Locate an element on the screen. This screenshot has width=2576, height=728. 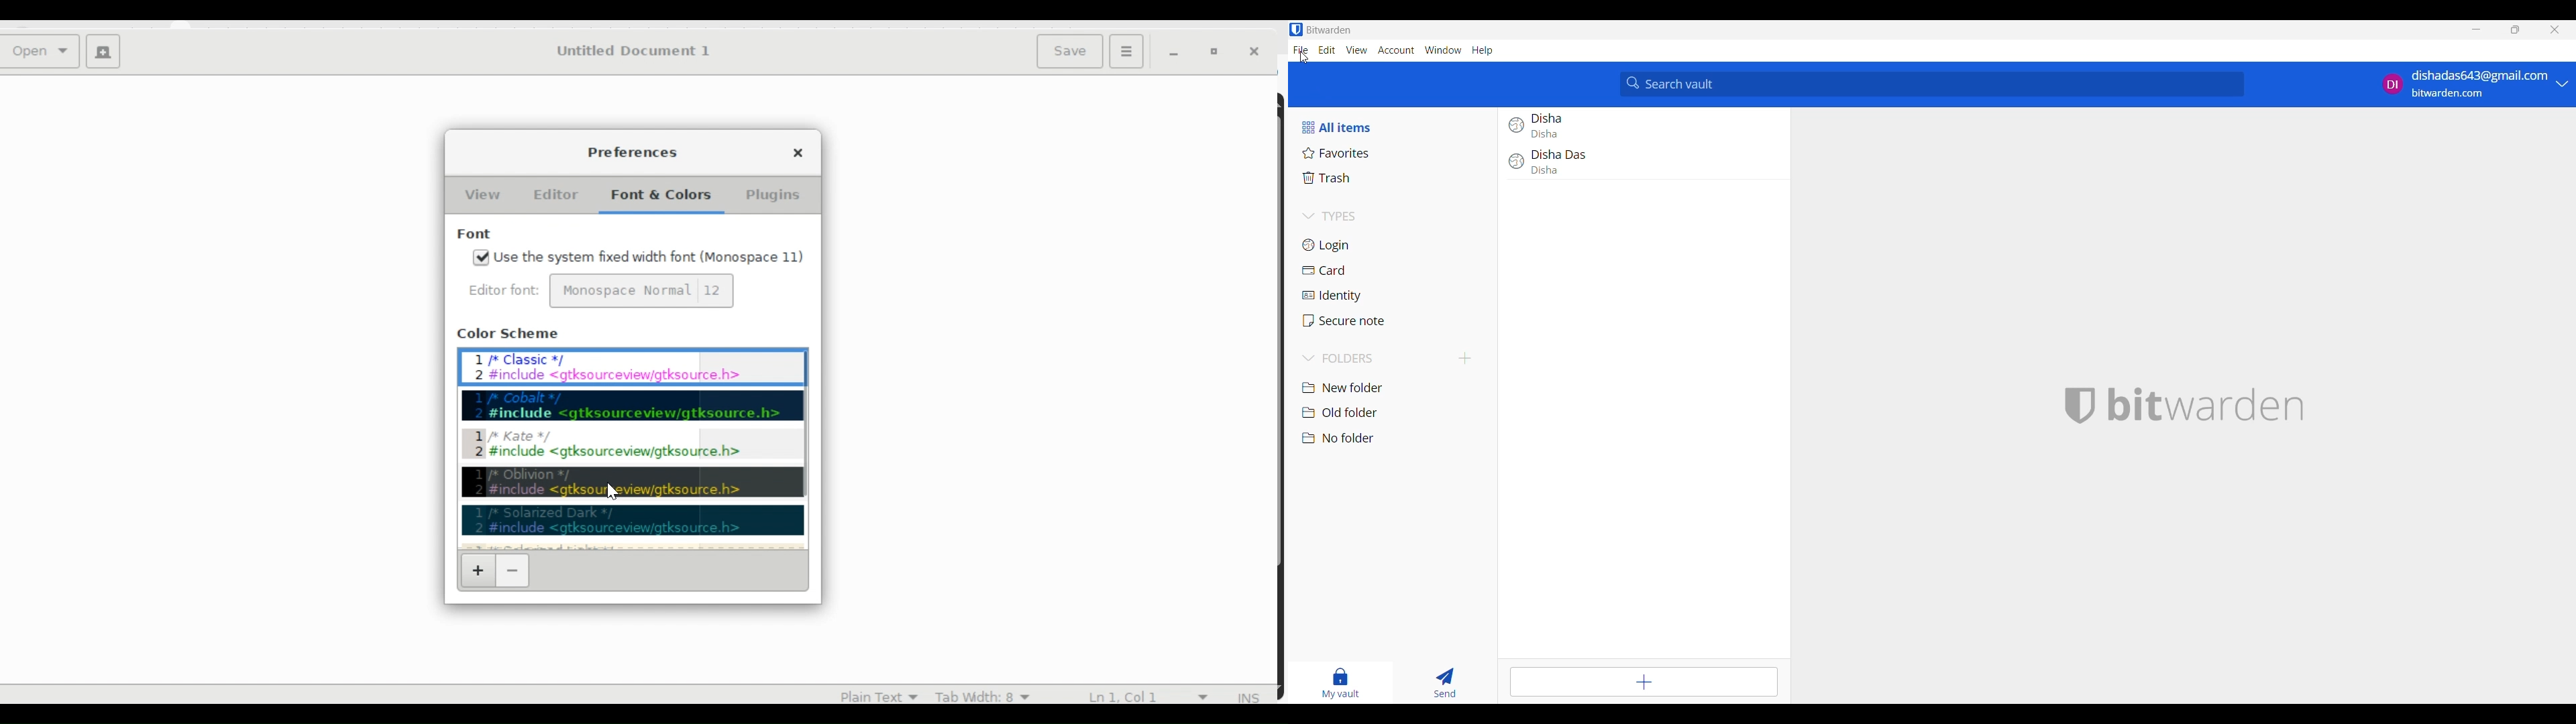
Help menu is located at coordinates (1483, 51).